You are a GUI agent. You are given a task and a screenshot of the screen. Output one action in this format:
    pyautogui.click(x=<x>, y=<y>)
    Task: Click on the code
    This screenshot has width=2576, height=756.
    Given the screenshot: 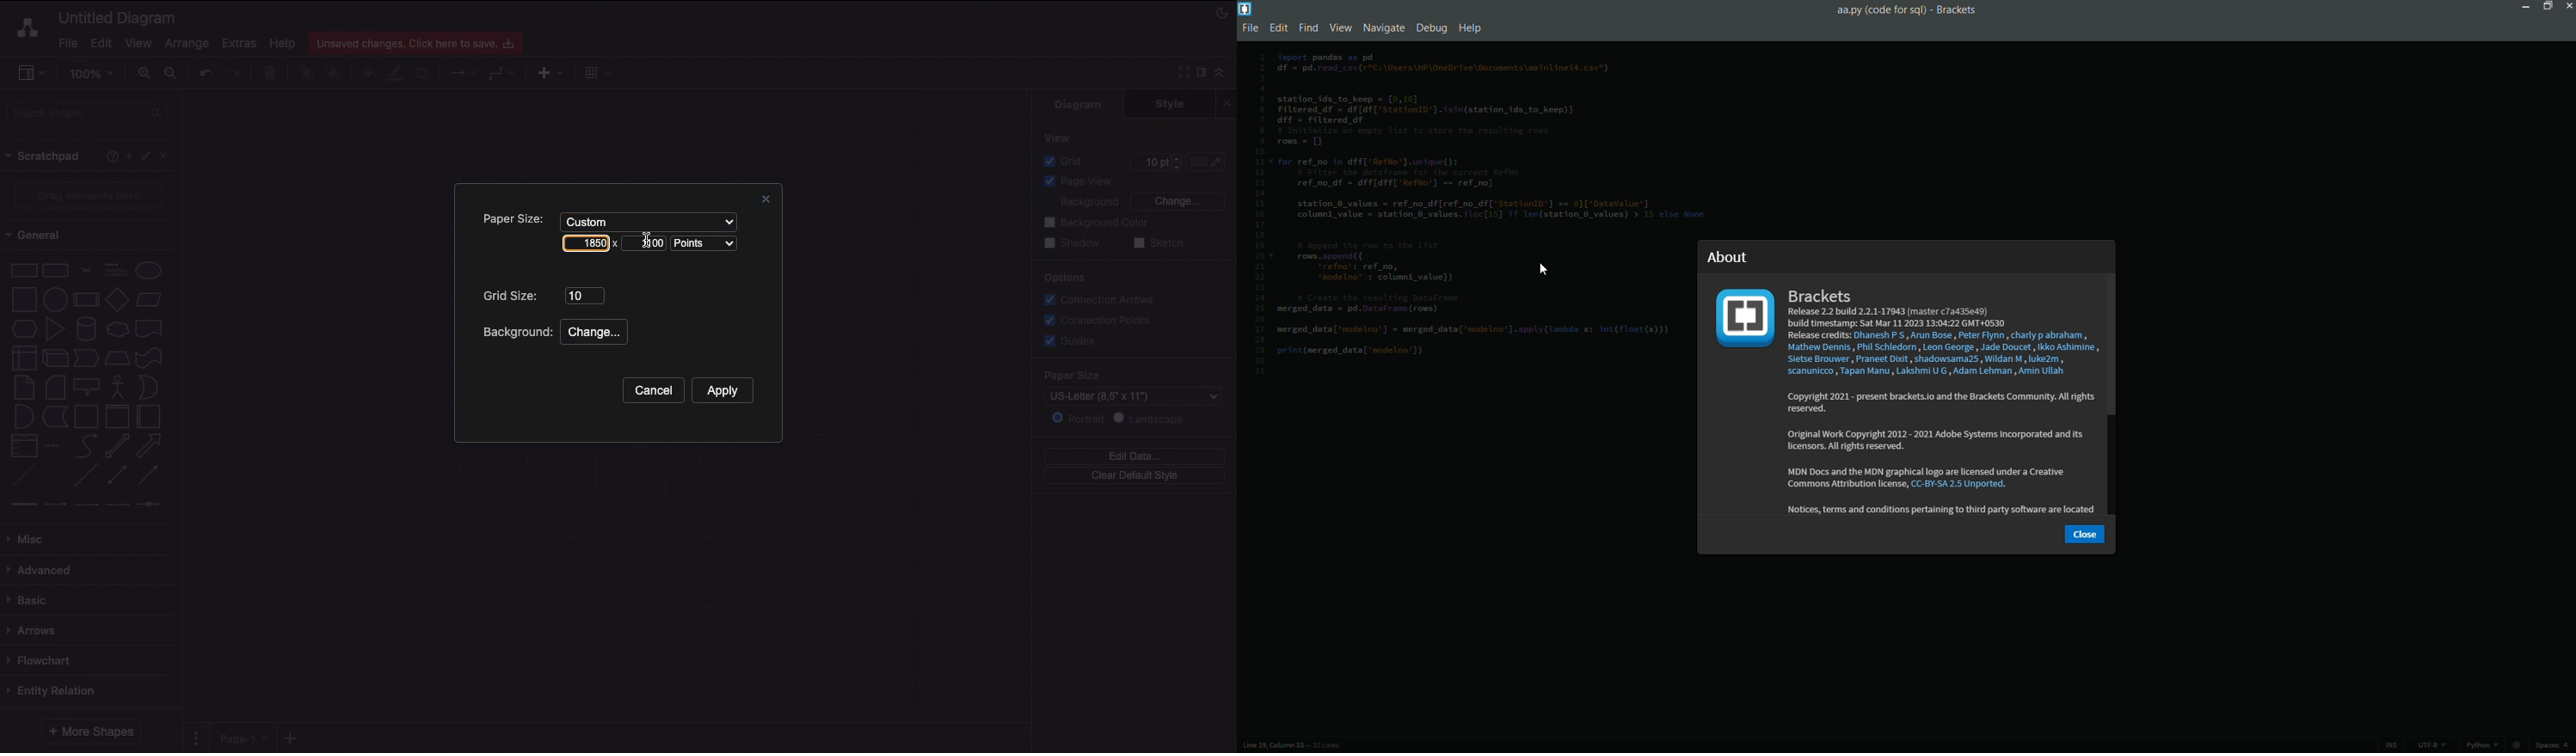 What is the action you would take?
    pyautogui.click(x=1475, y=206)
    